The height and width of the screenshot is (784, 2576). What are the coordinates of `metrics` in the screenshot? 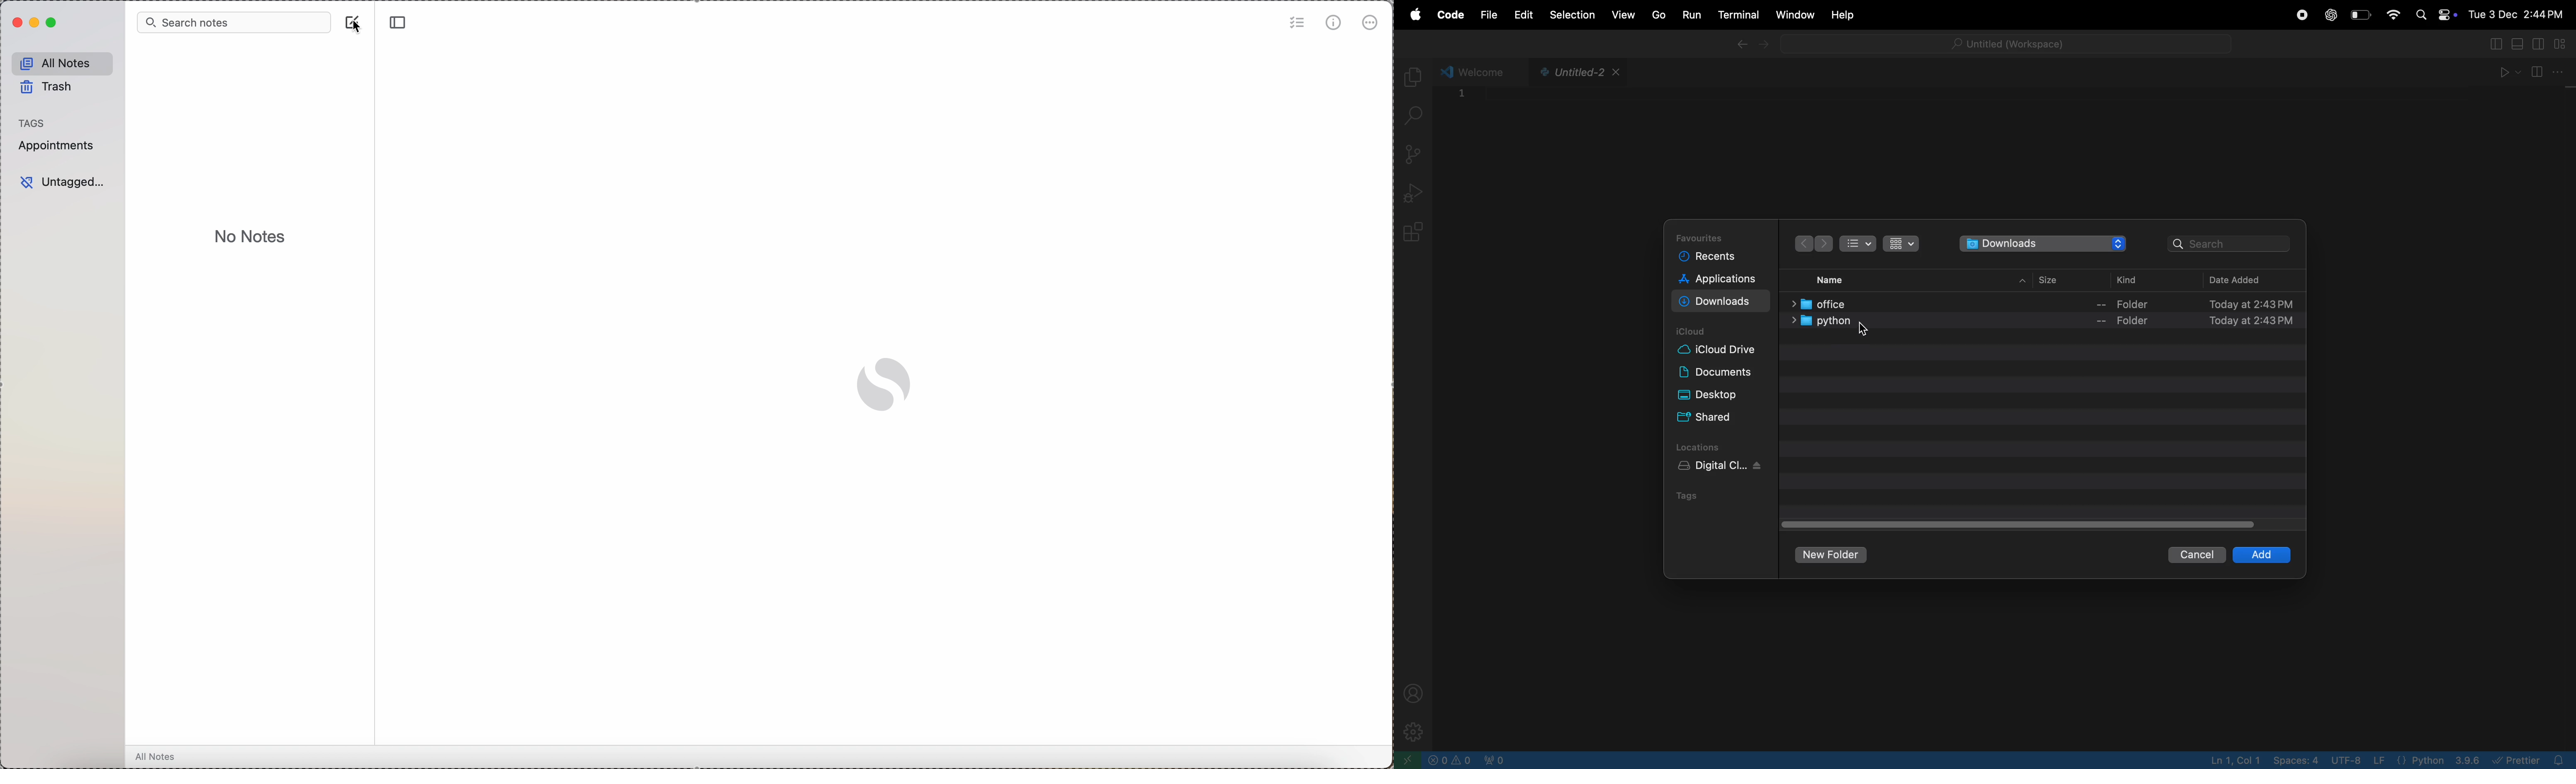 It's located at (1334, 22).